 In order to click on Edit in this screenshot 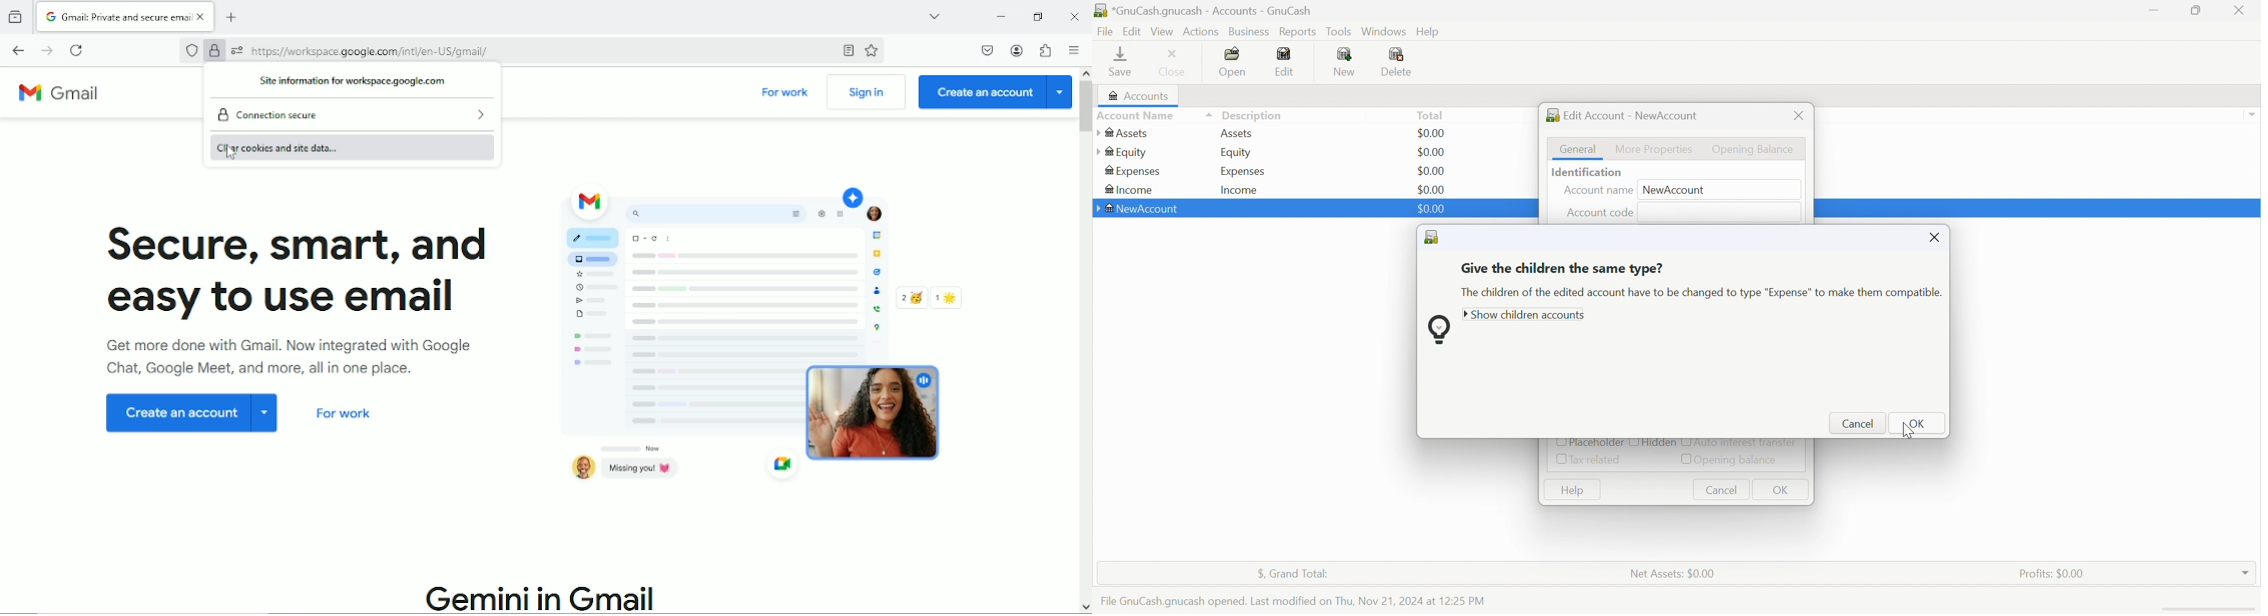, I will do `click(1134, 30)`.